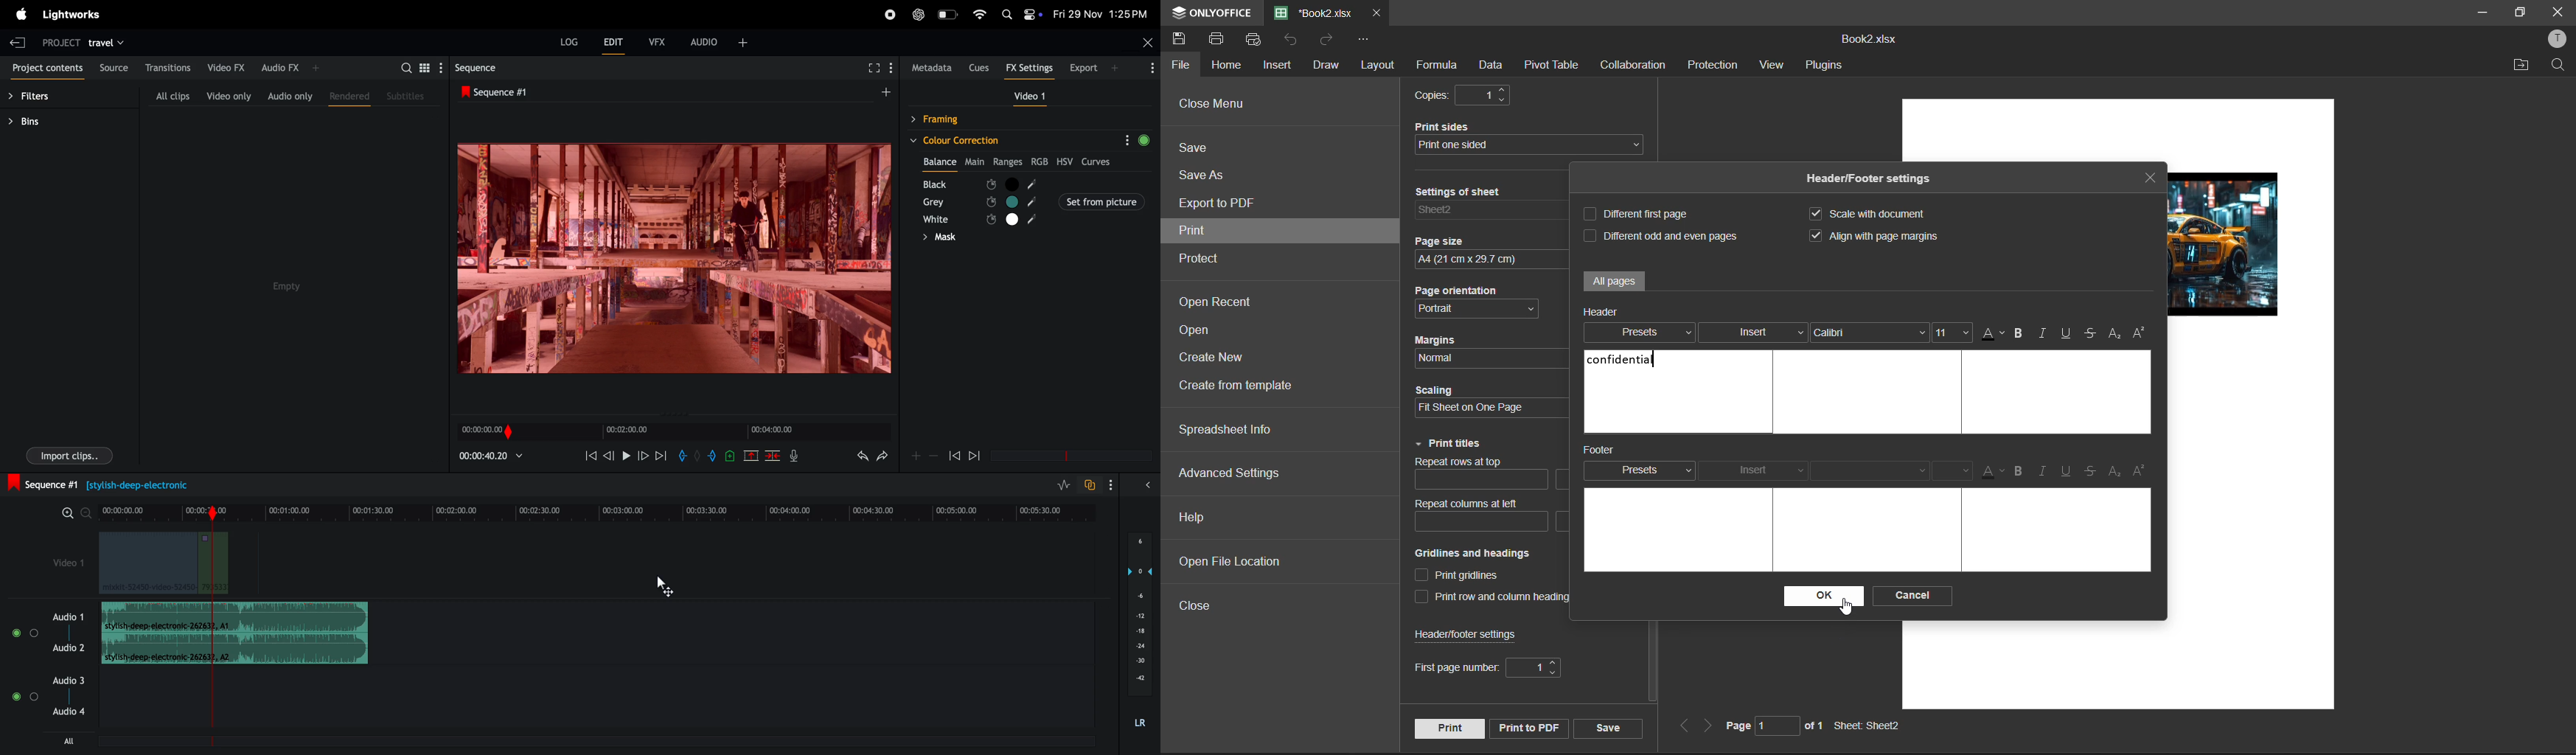 This screenshot has height=756, width=2576. I want to click on align with page margins, so click(1884, 236).